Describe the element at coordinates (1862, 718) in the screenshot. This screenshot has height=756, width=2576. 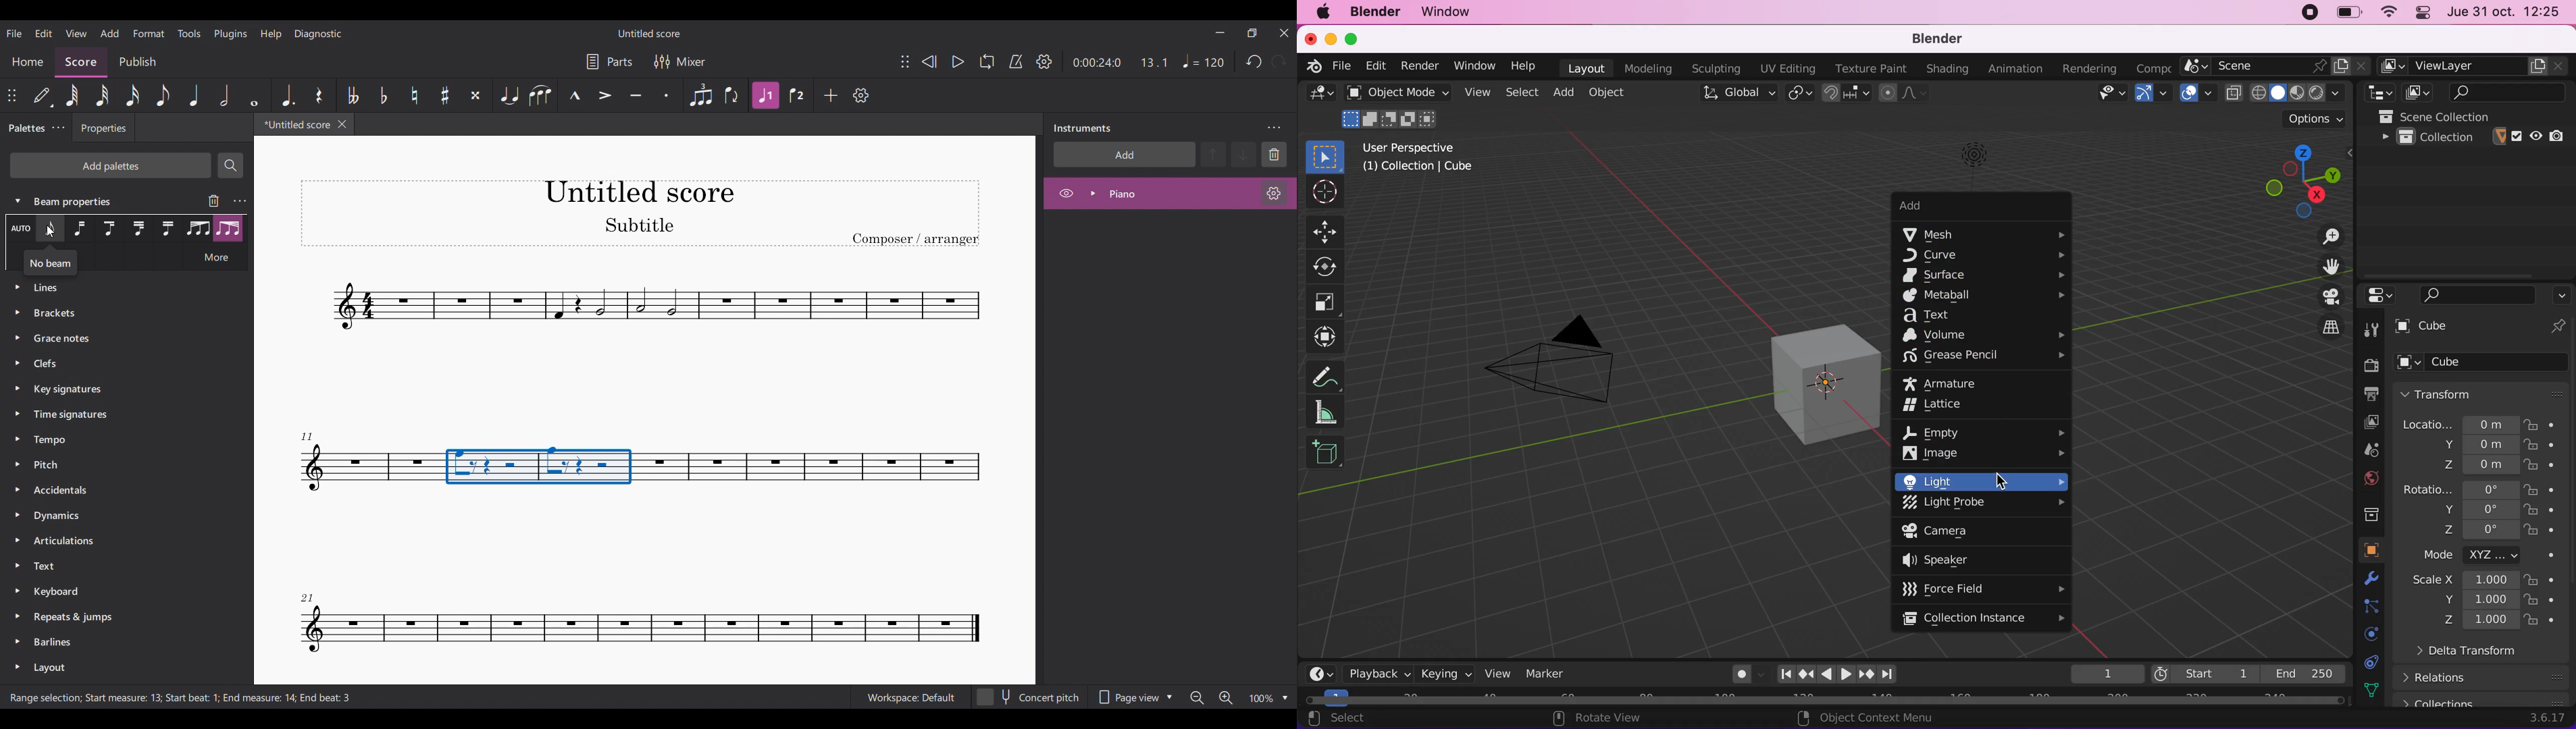
I see `object context menu` at that location.